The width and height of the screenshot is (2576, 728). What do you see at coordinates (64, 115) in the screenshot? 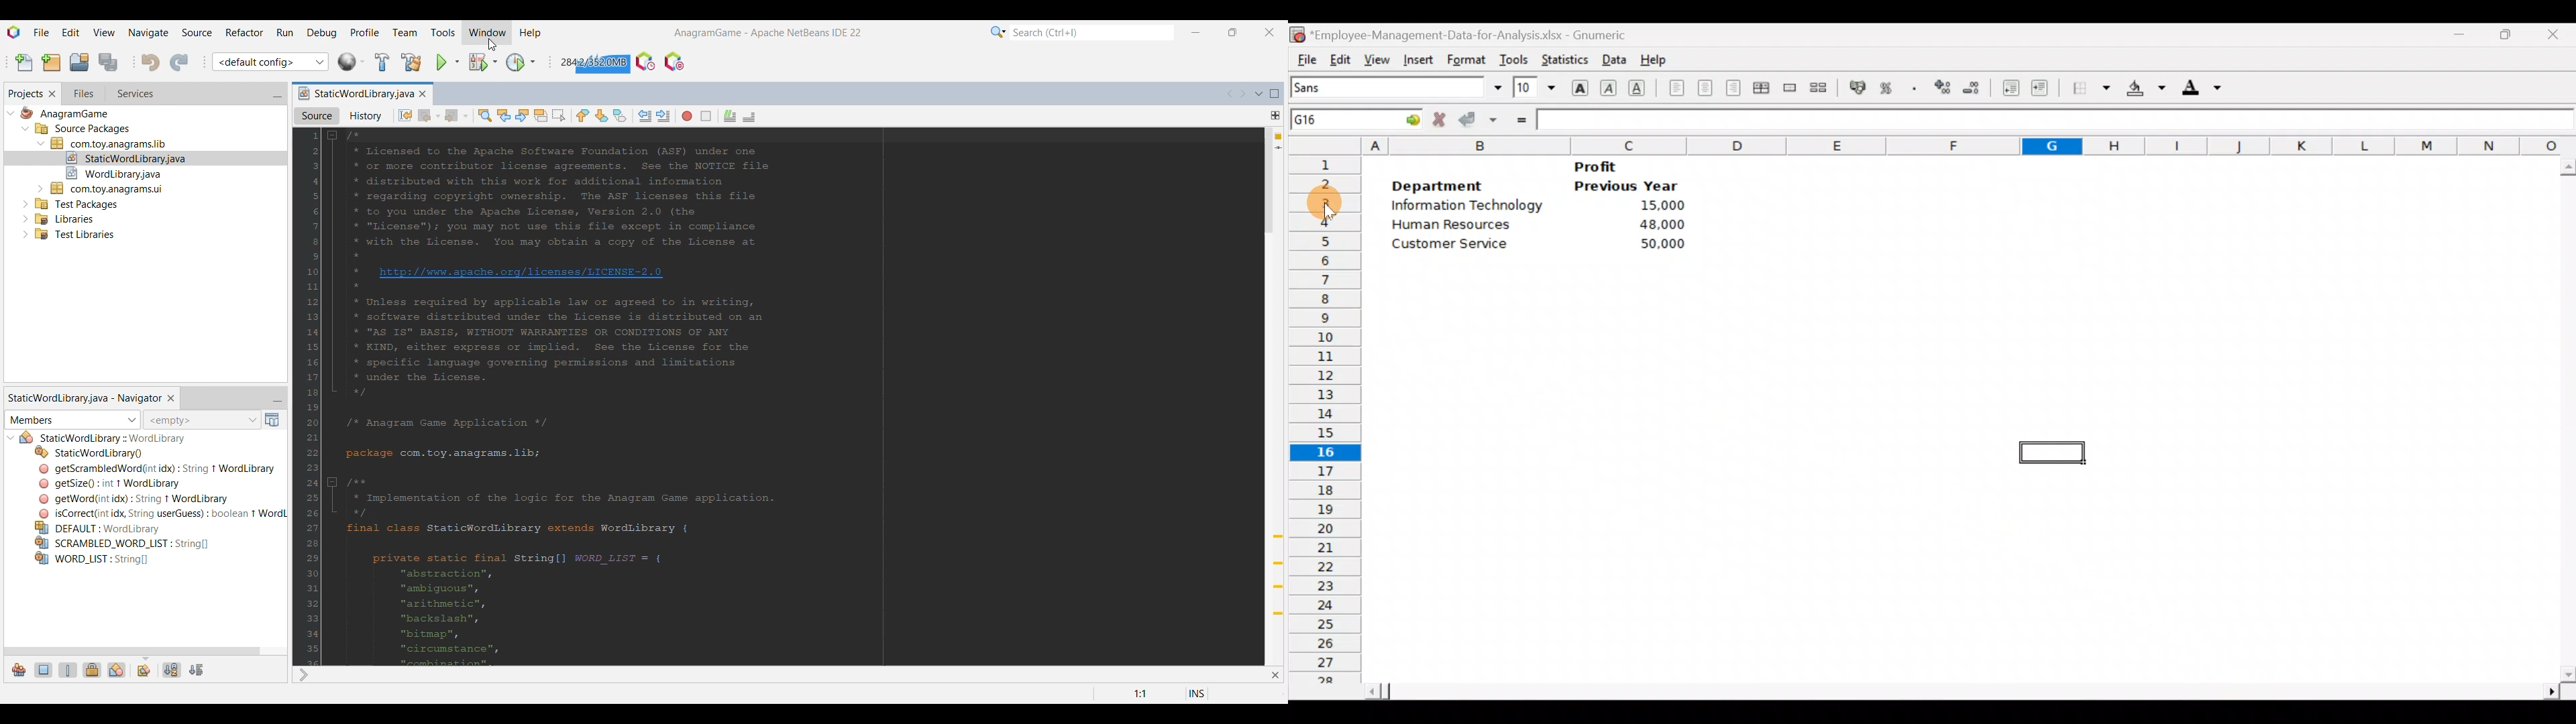
I see `` at bounding box center [64, 115].